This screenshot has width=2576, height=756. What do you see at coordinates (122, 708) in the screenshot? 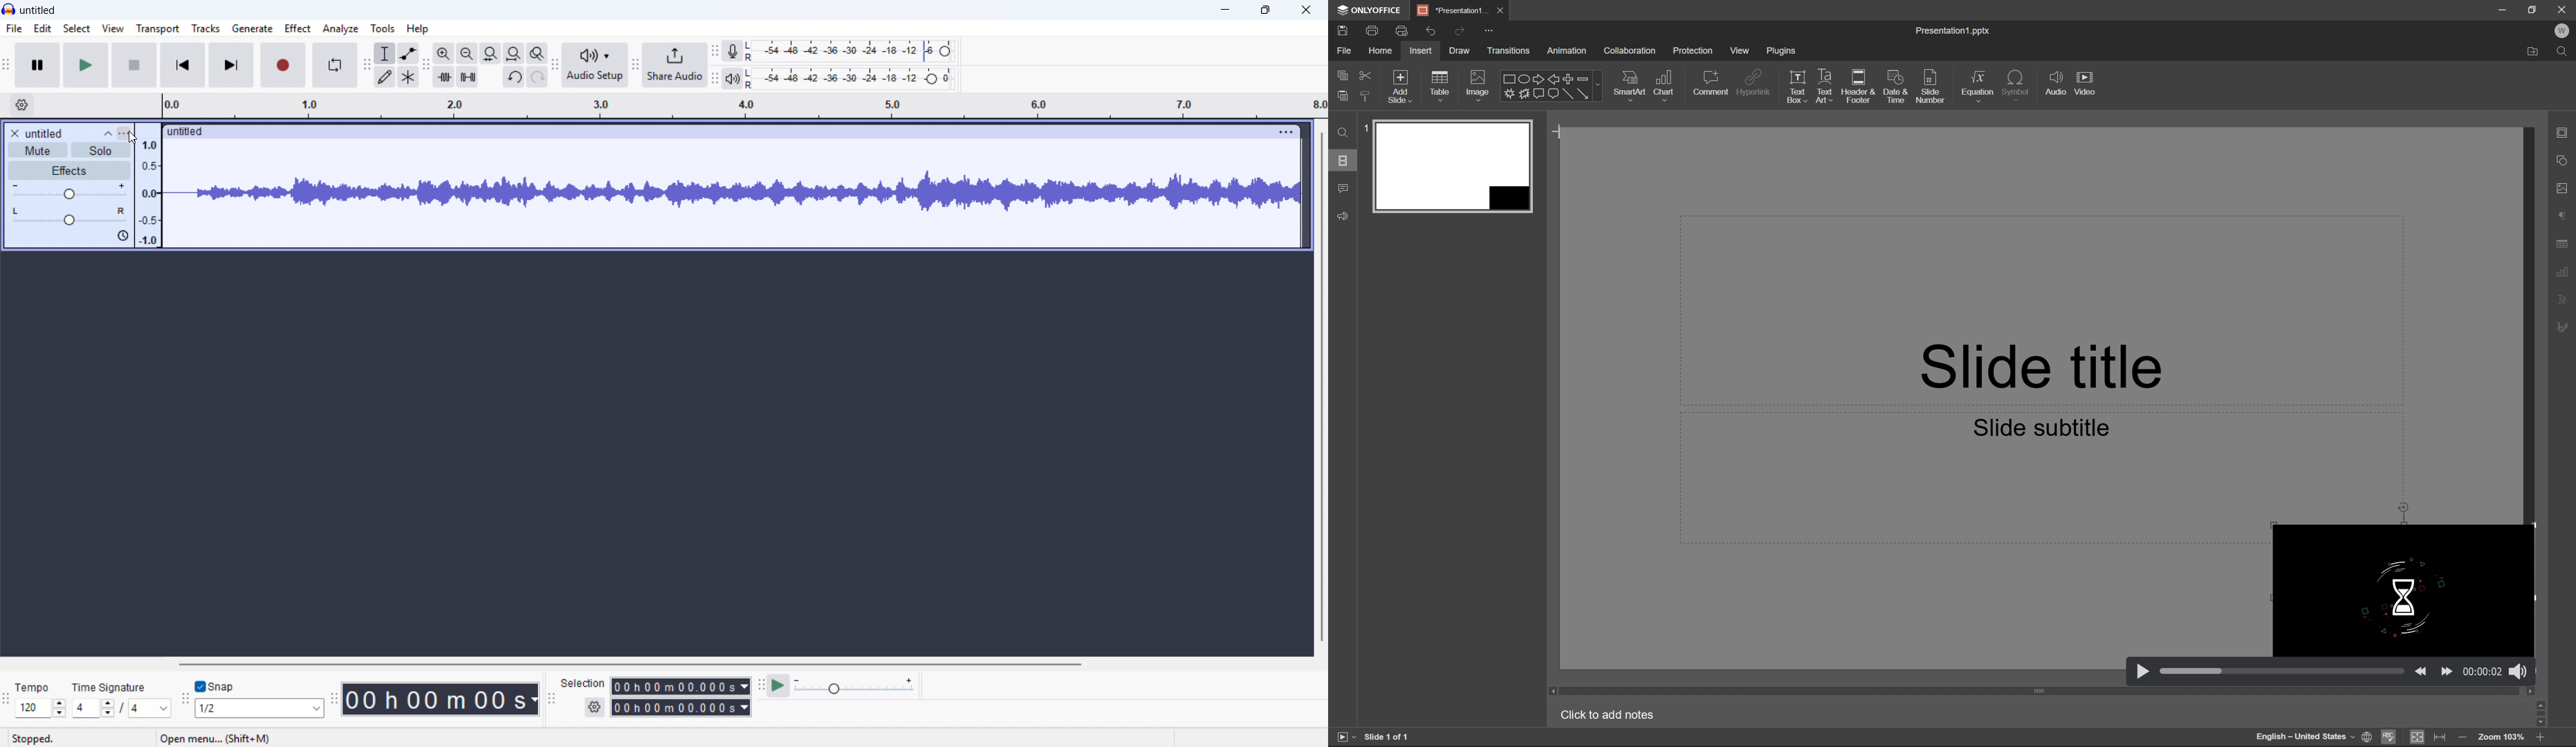
I see `Set time signature ` at bounding box center [122, 708].